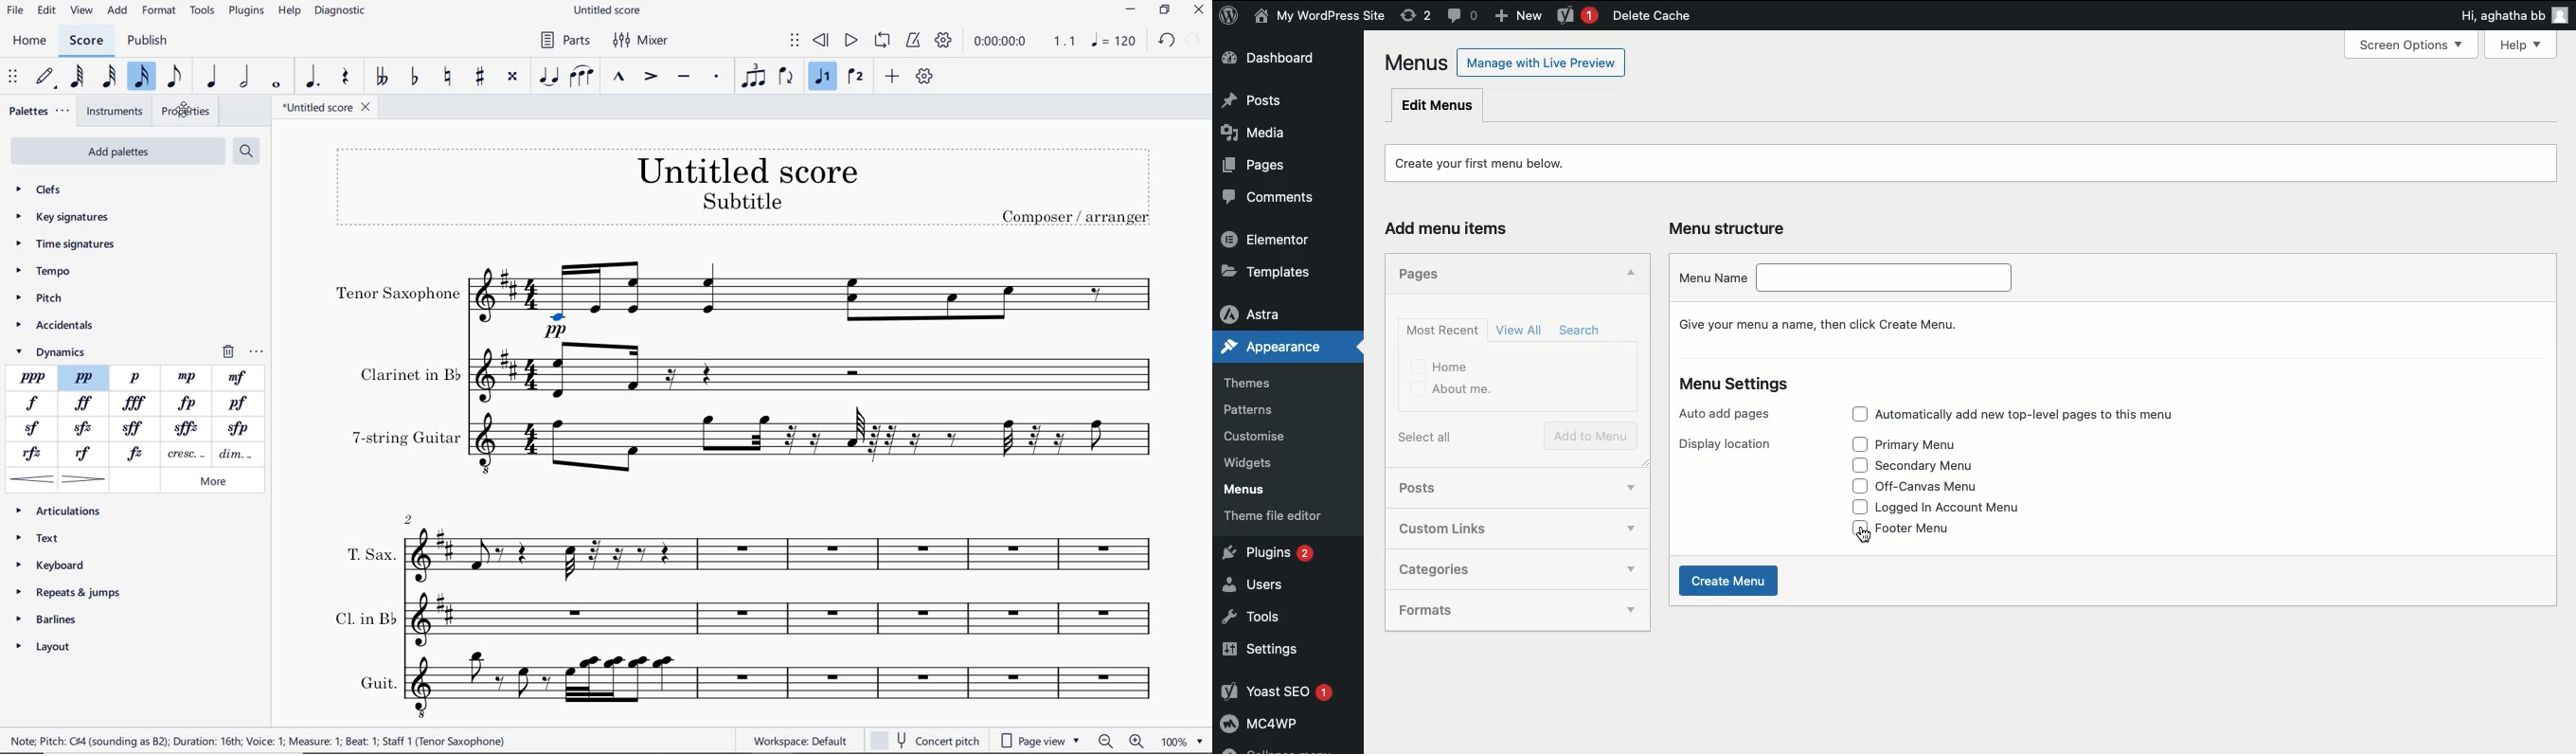 The image size is (2576, 756). I want to click on file, so click(17, 10).